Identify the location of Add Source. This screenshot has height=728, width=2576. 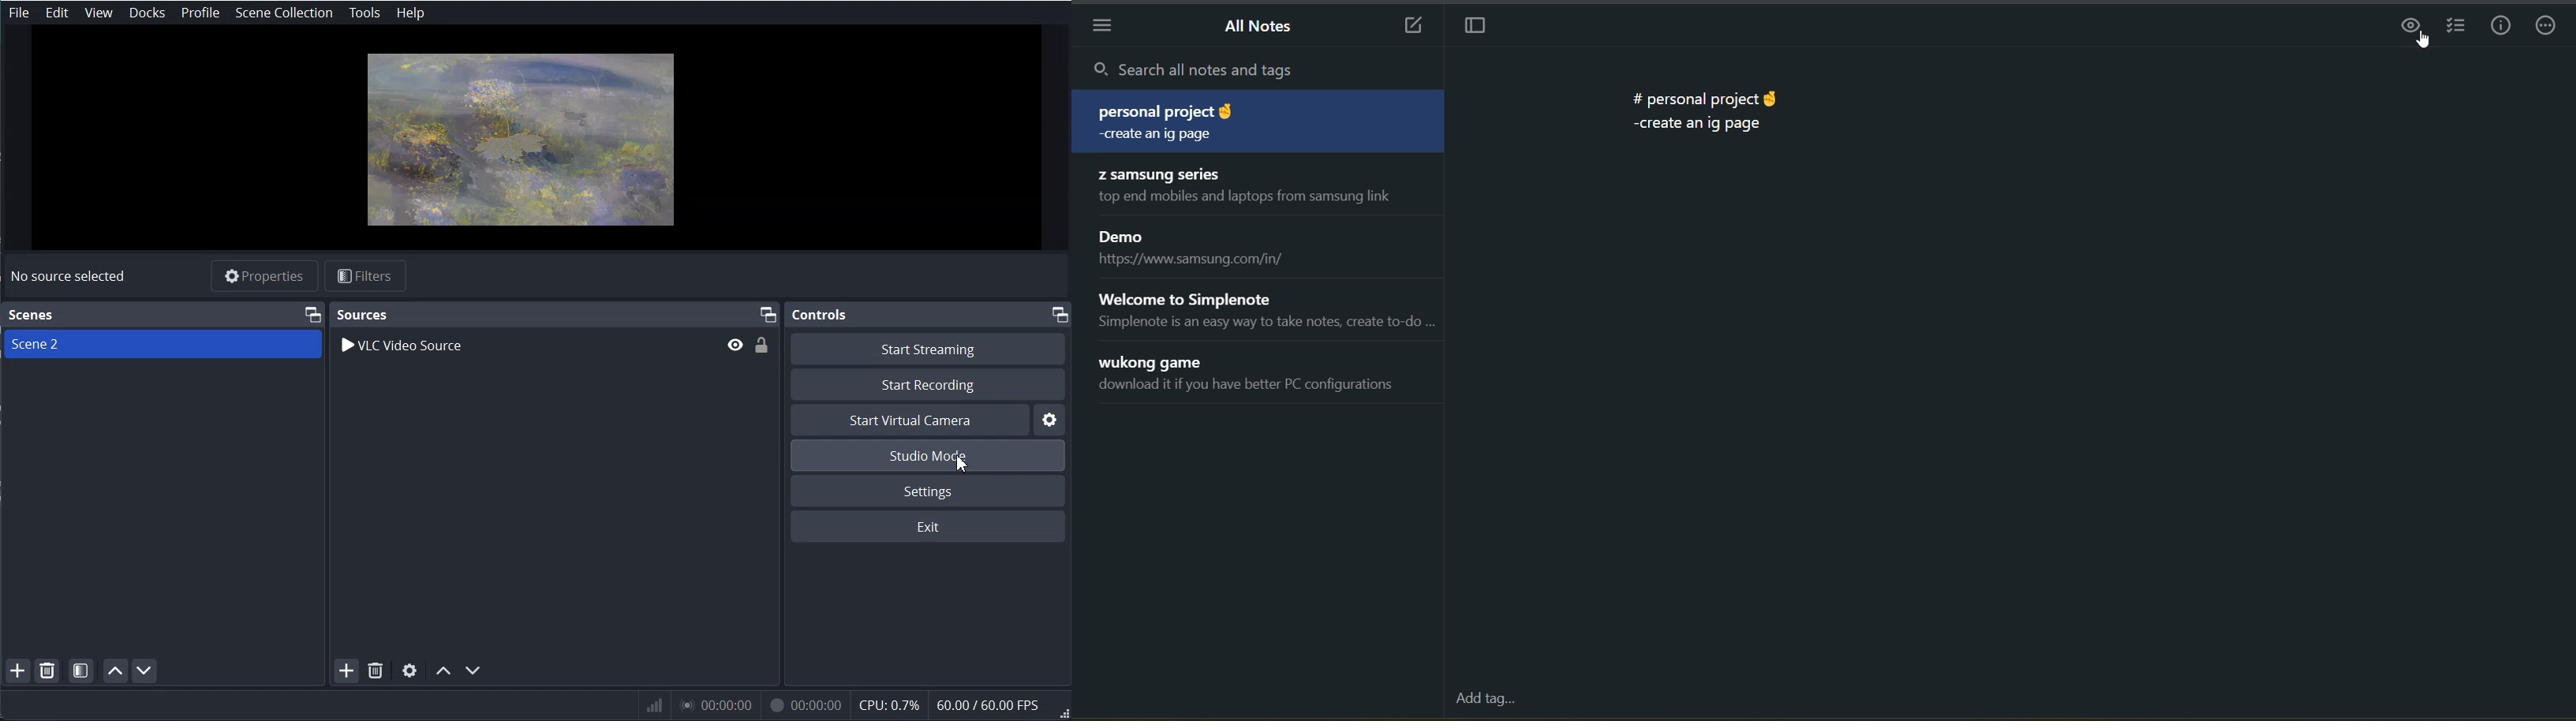
(345, 671).